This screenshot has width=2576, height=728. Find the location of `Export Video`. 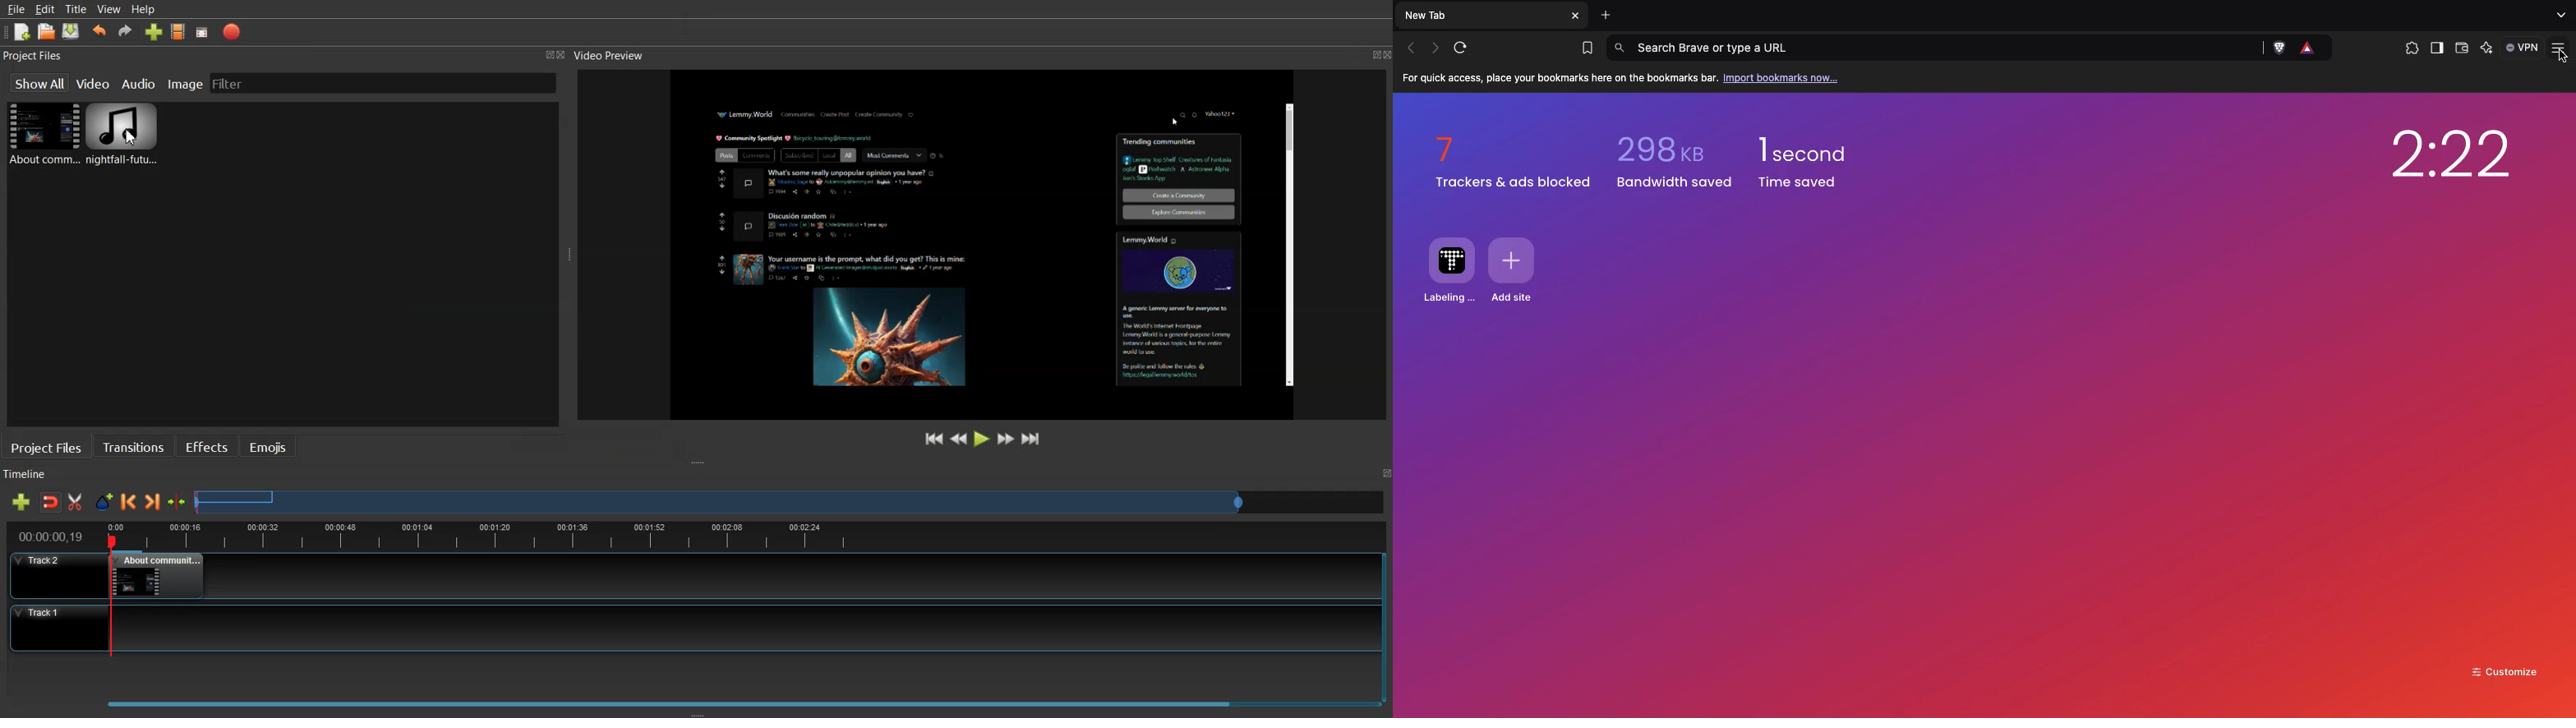

Export Video is located at coordinates (231, 32).